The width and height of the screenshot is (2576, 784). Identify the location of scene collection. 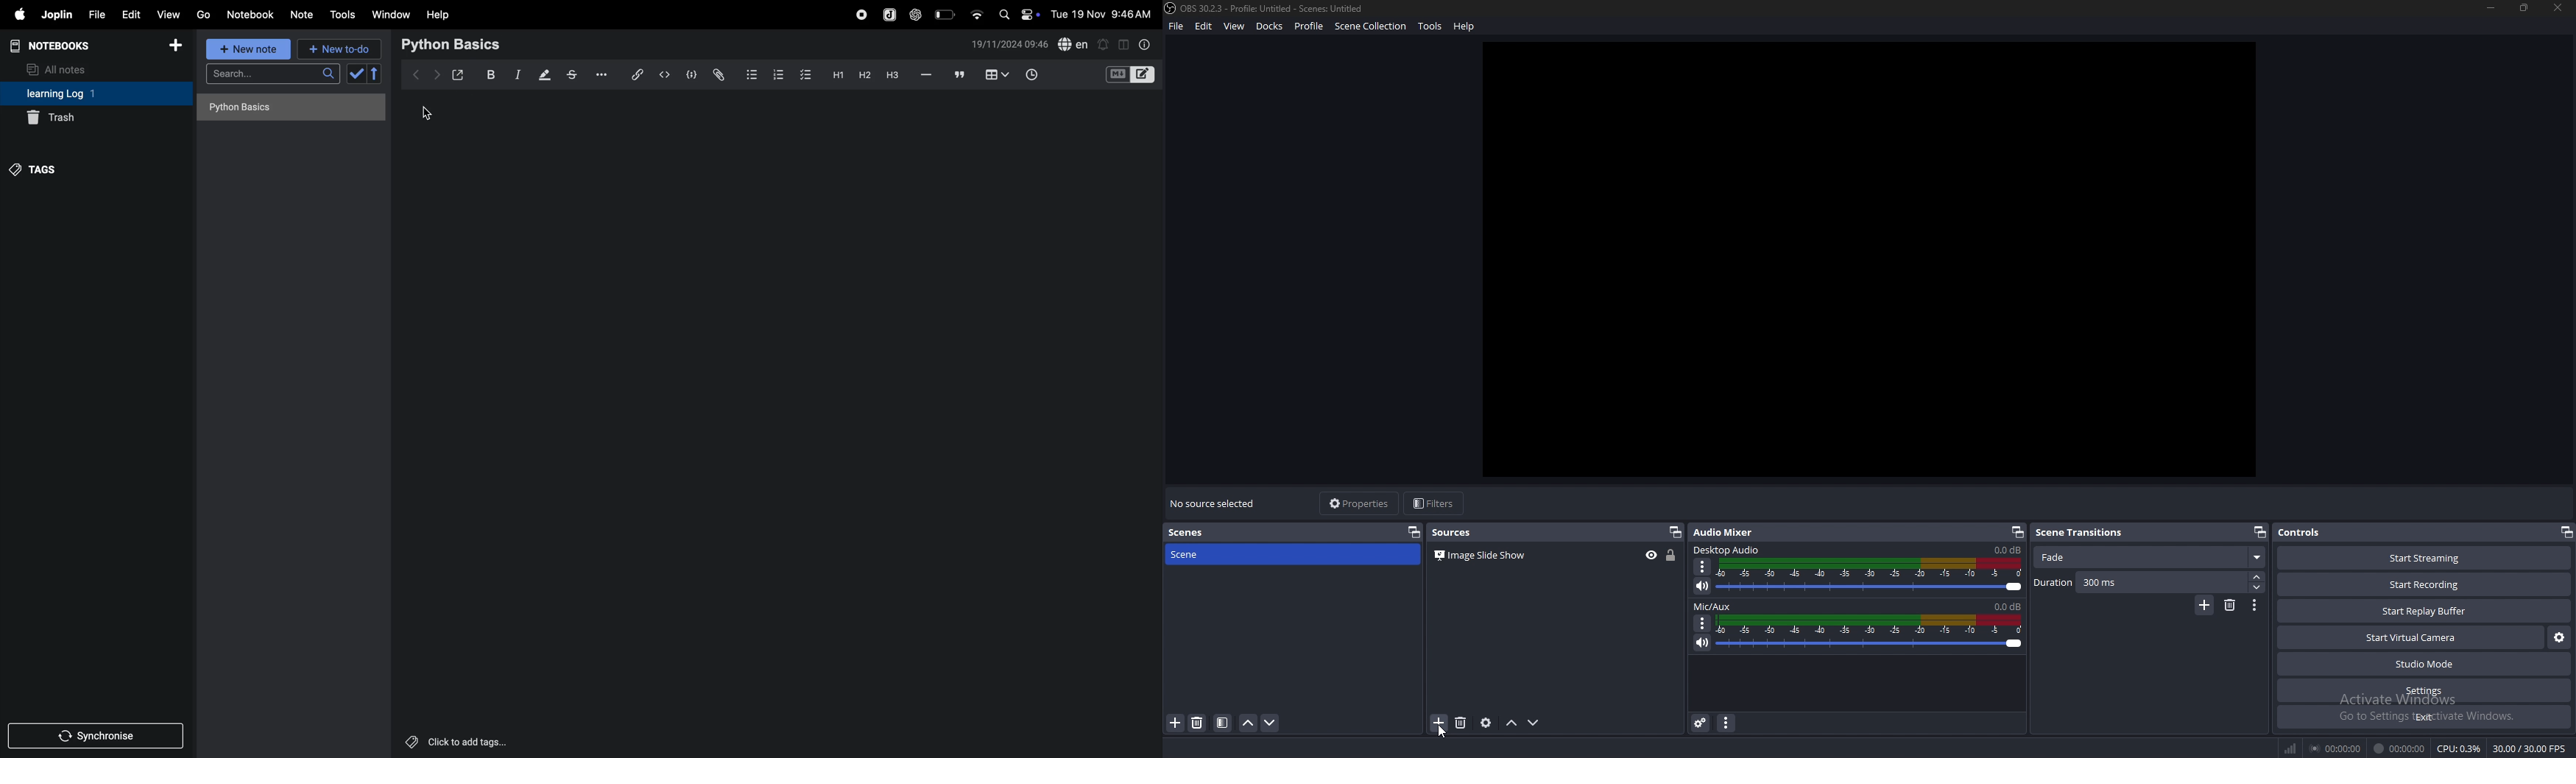
(1372, 25).